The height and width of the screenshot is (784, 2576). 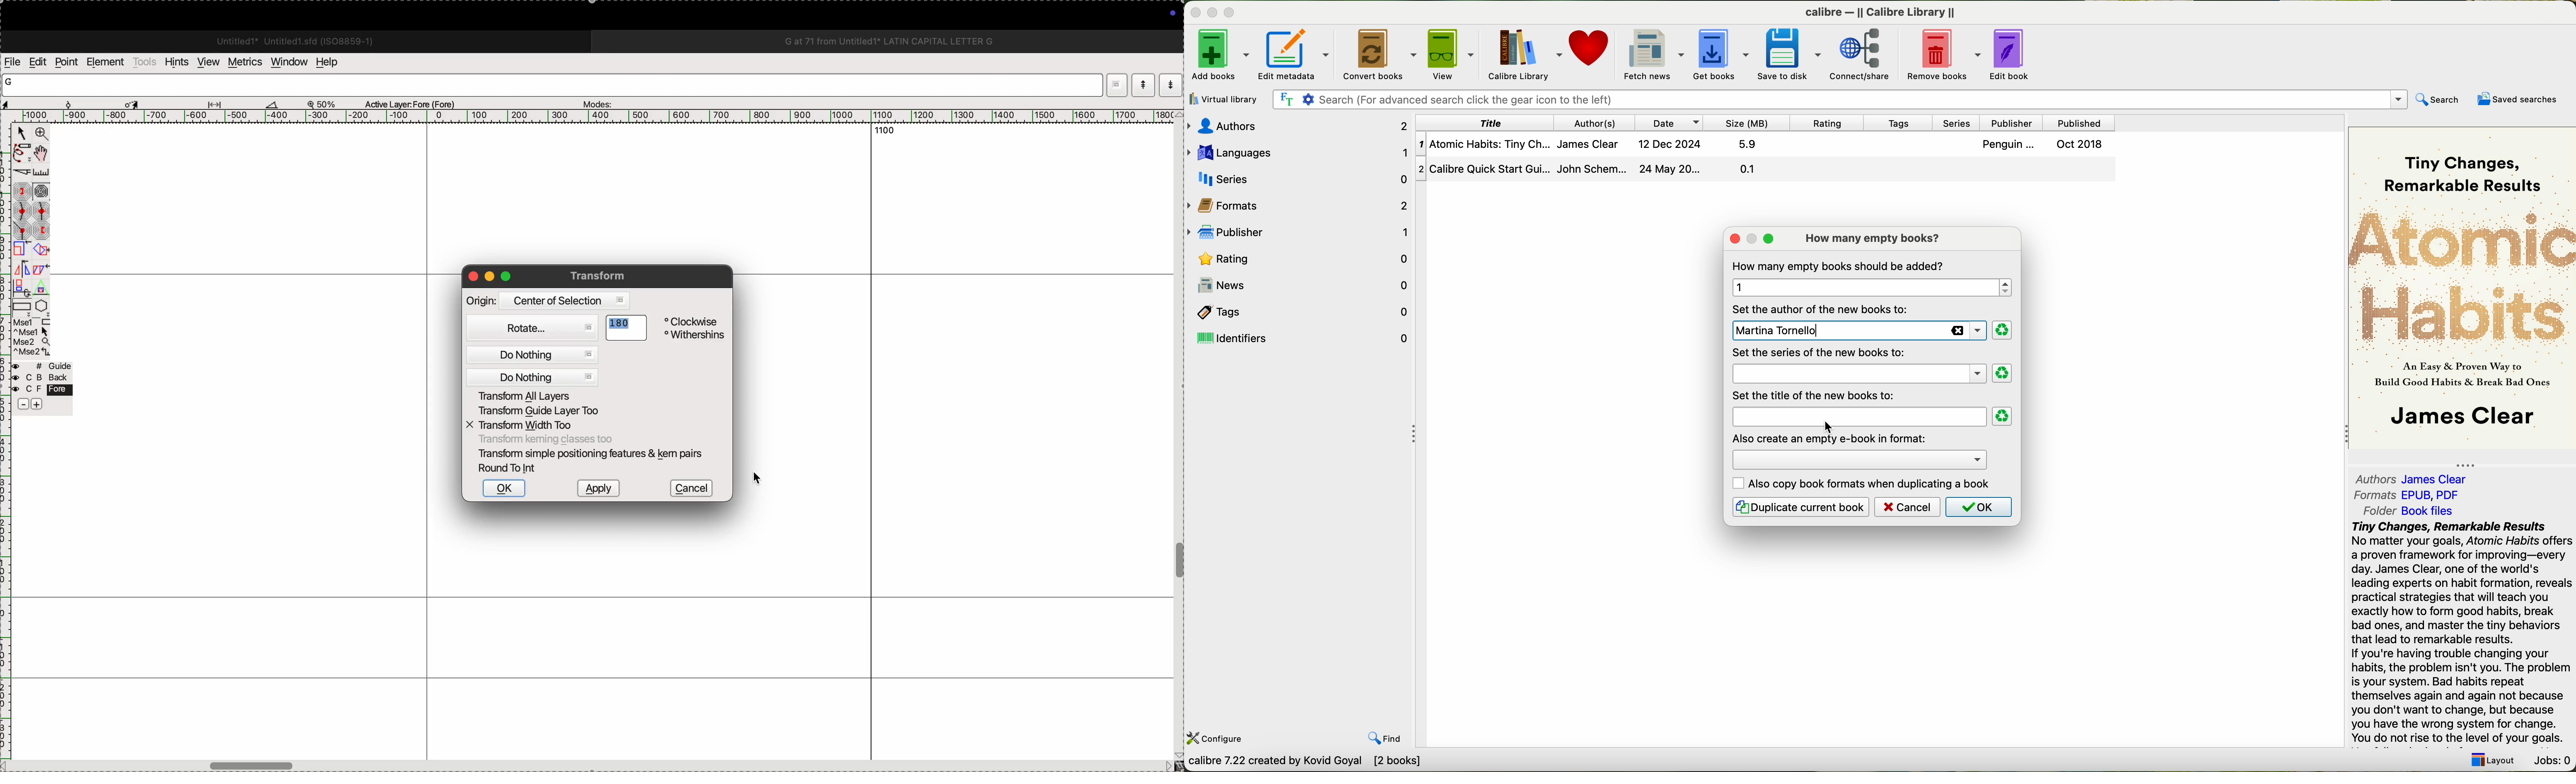 I want to click on scale, so click(x=22, y=249).